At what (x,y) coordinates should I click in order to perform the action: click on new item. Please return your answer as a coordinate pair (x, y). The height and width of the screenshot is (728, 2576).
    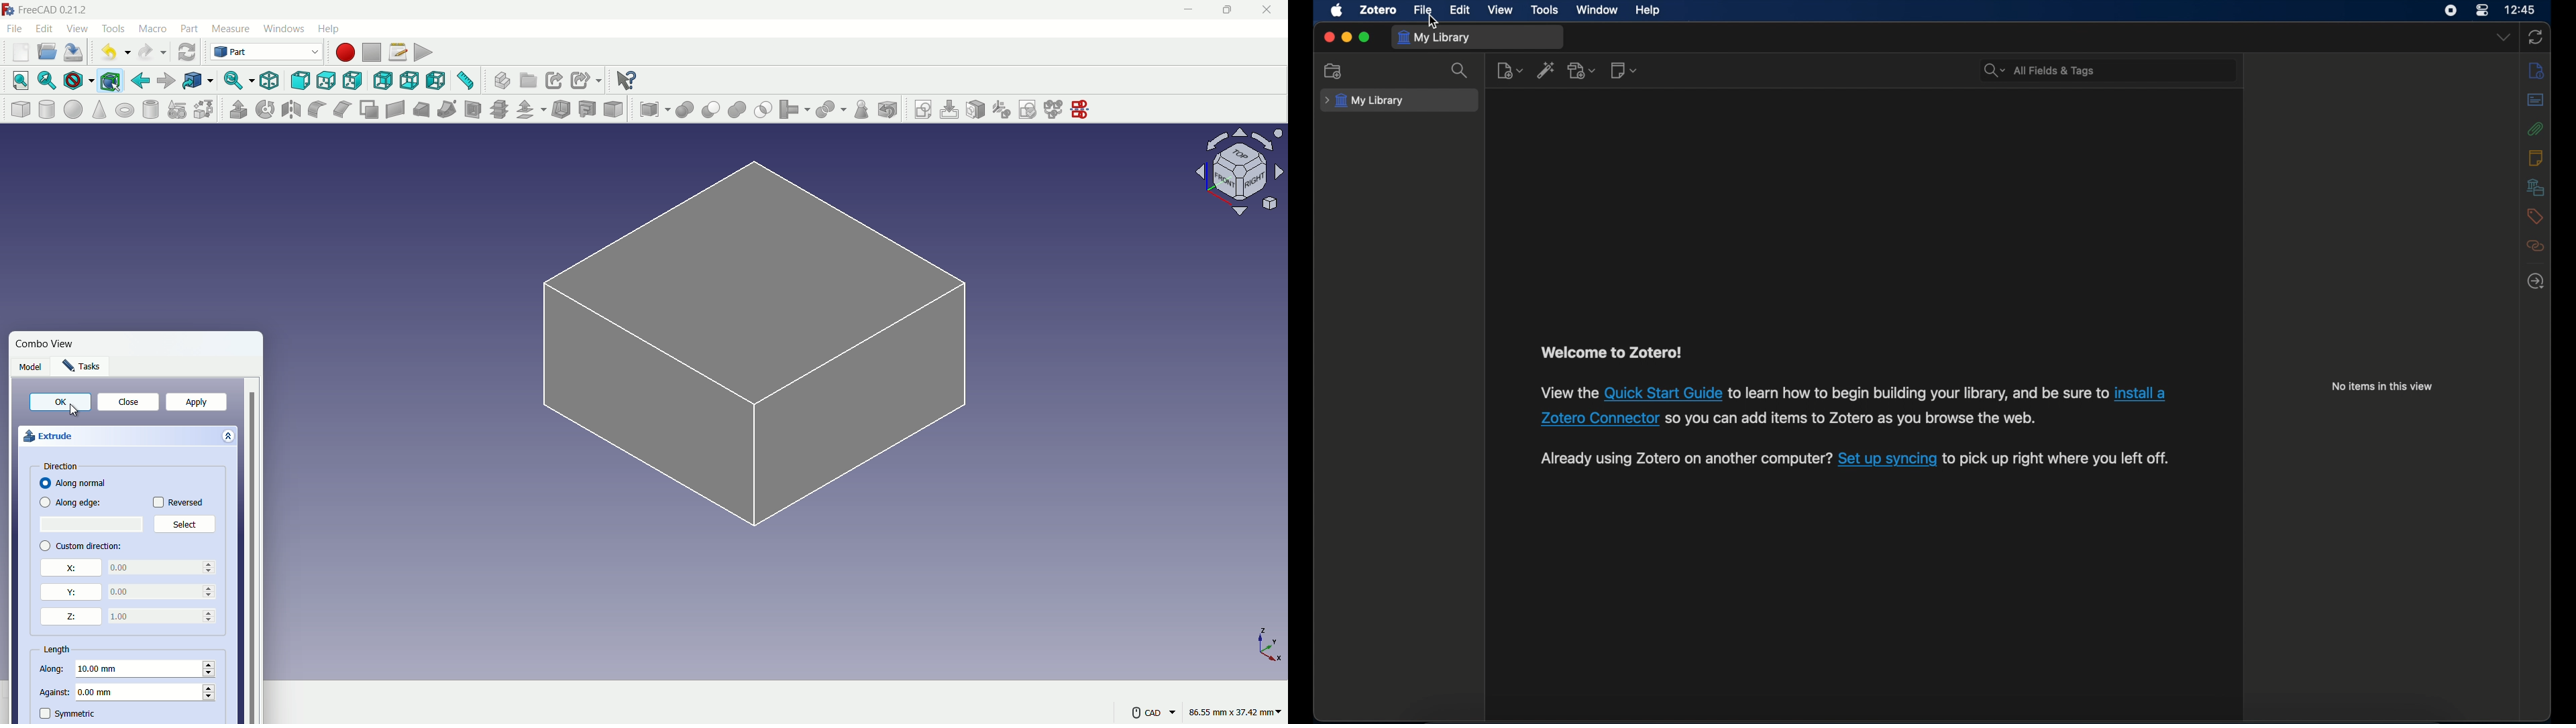
    Looking at the image, I should click on (1510, 70).